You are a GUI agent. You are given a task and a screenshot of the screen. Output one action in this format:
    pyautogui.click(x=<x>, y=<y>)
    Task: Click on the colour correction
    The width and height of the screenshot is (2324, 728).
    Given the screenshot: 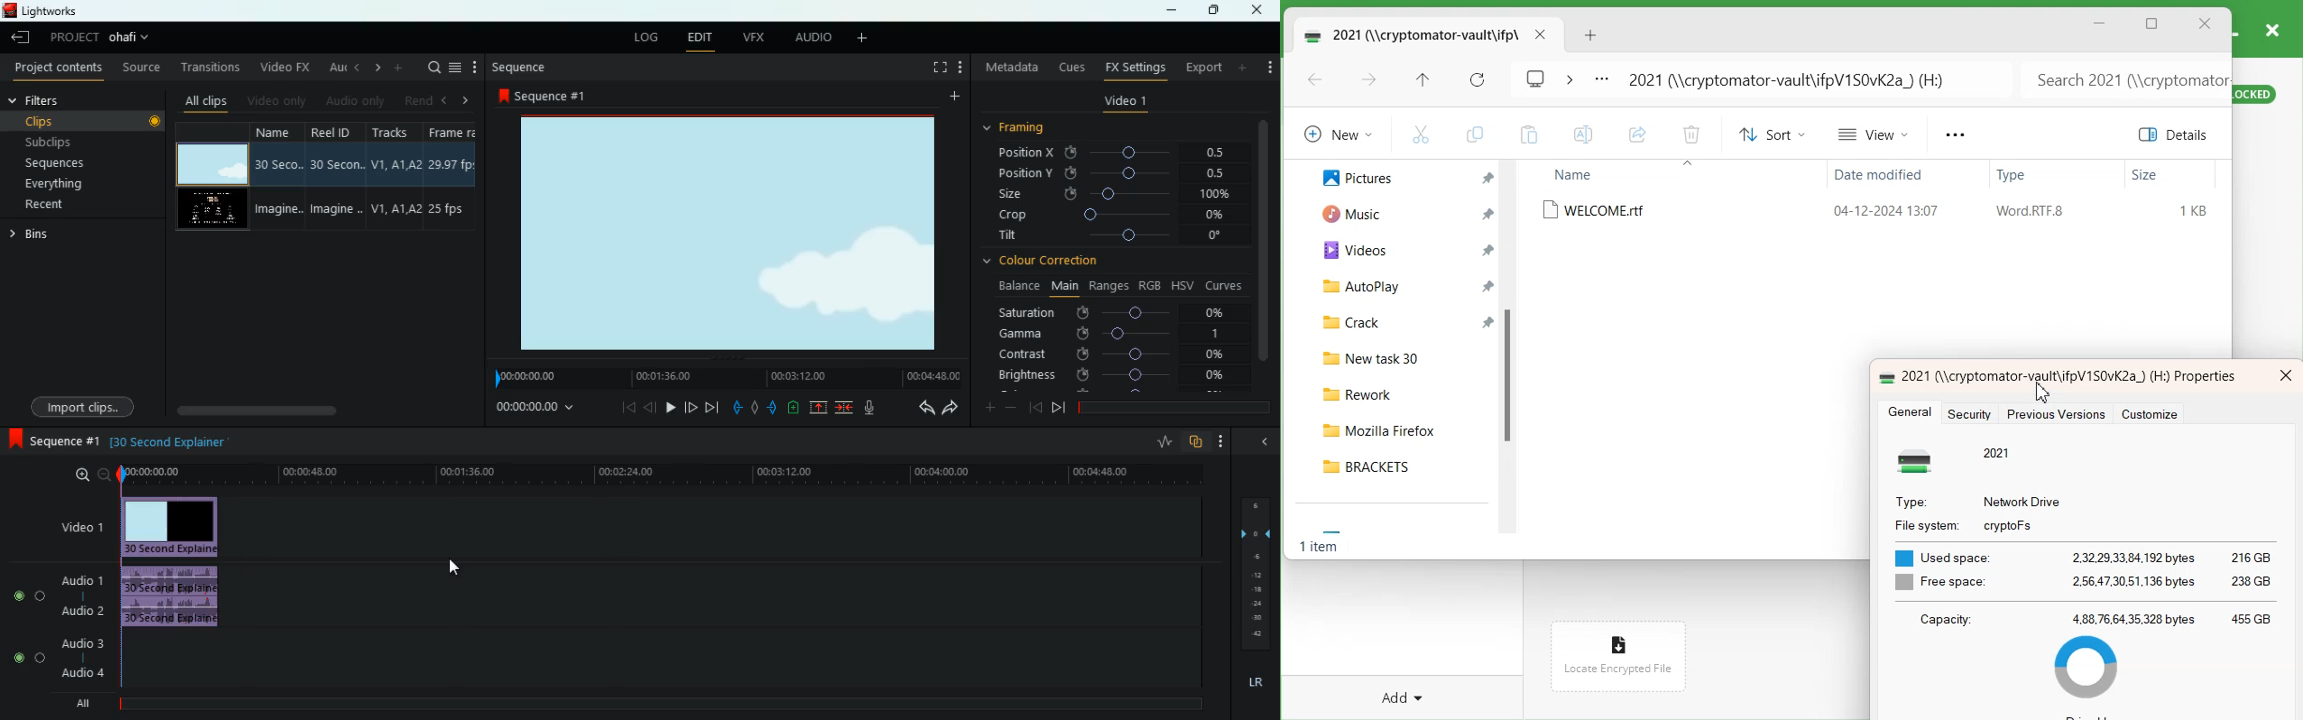 What is the action you would take?
    pyautogui.click(x=1049, y=262)
    